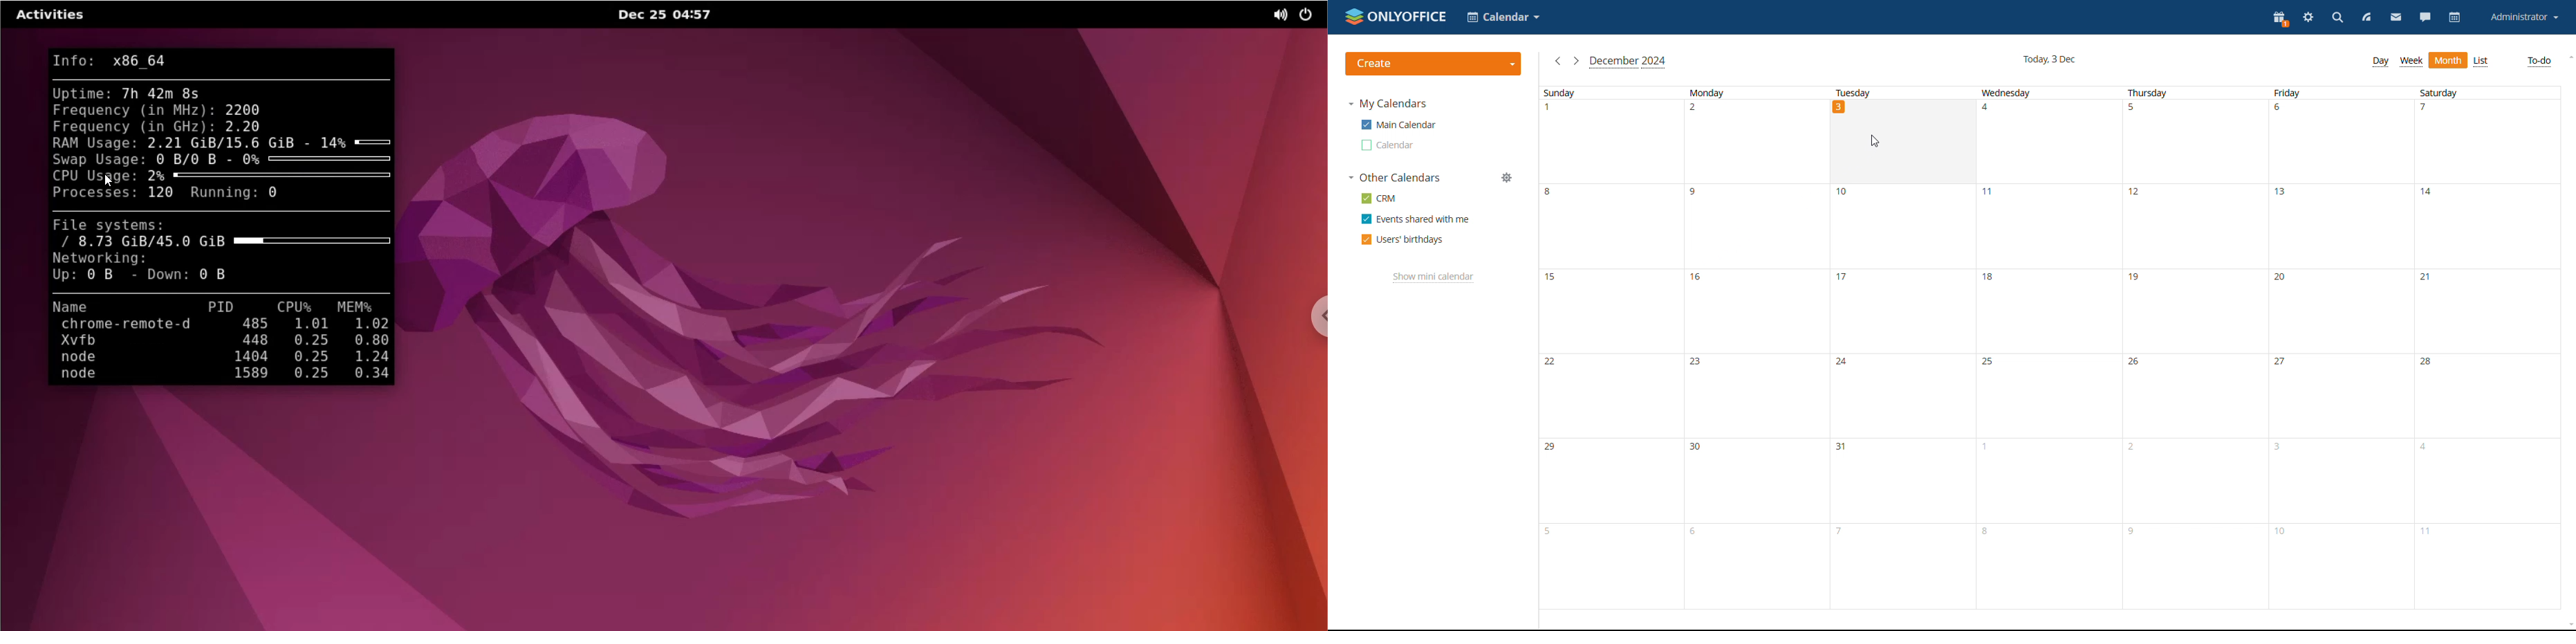  Describe the element at coordinates (1398, 124) in the screenshot. I see `main calendar` at that location.